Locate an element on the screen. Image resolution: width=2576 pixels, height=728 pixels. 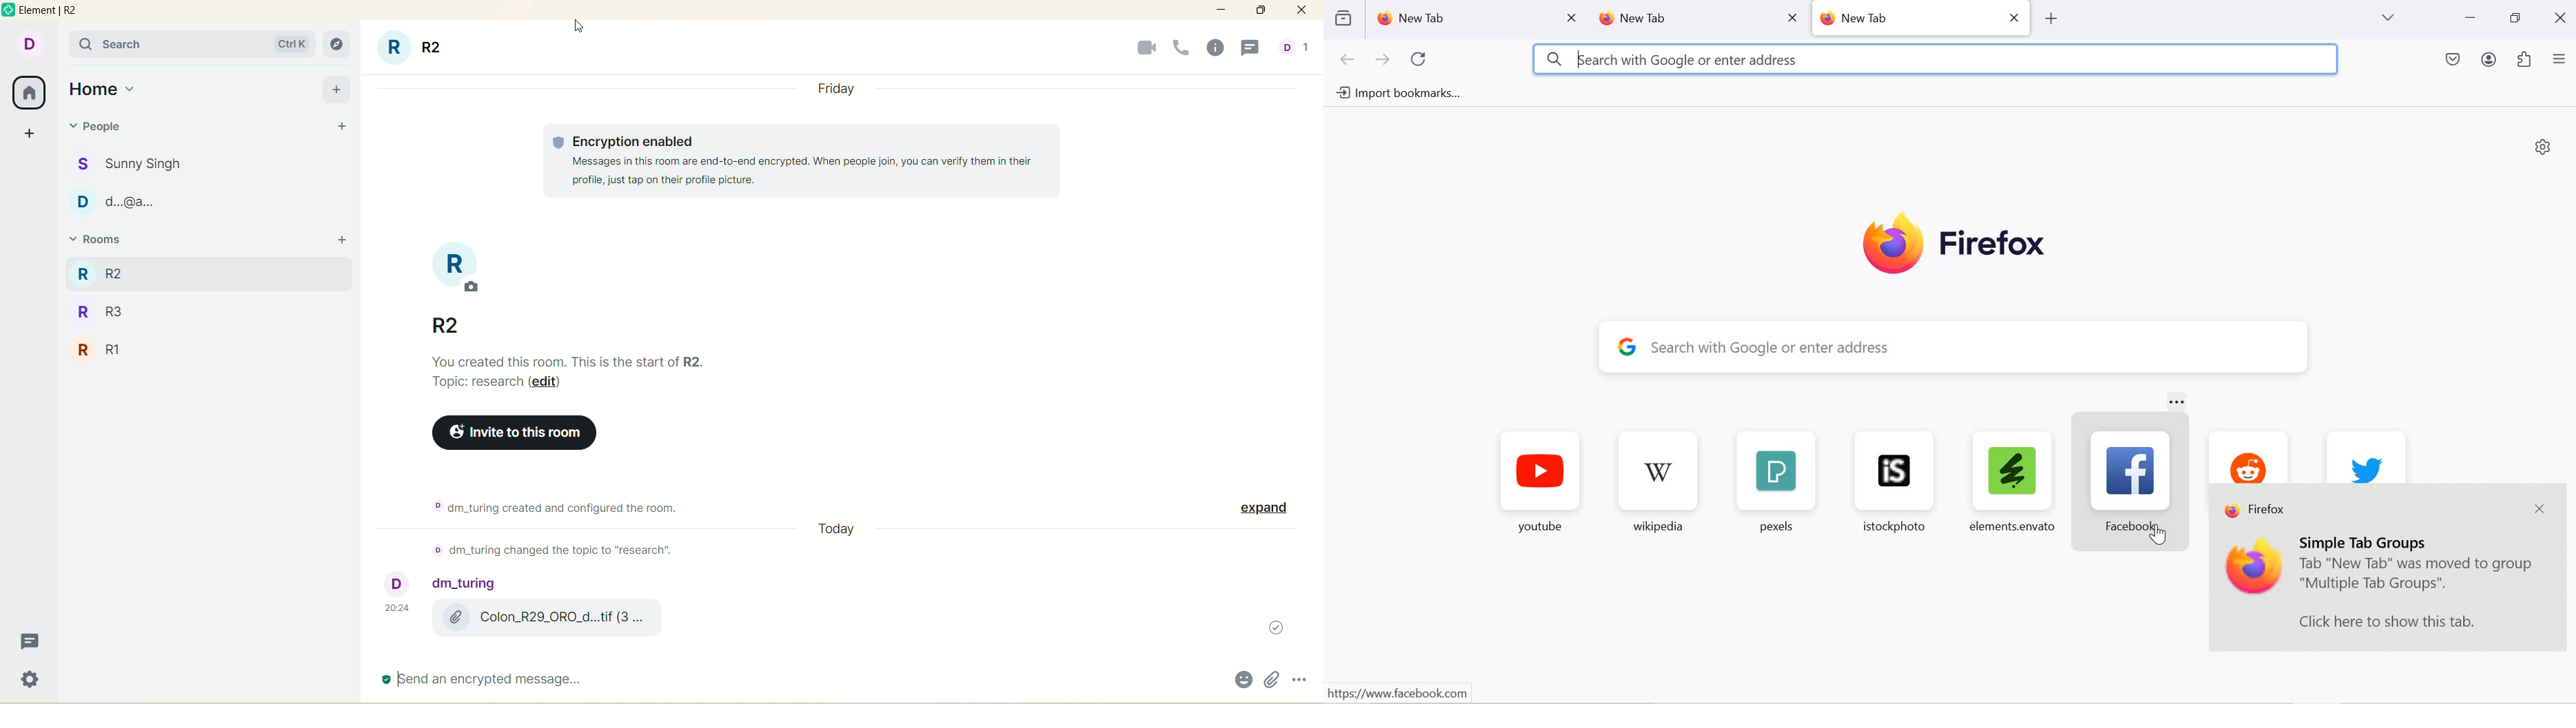
y Search with Google or enter address is located at coordinates (1966, 347).